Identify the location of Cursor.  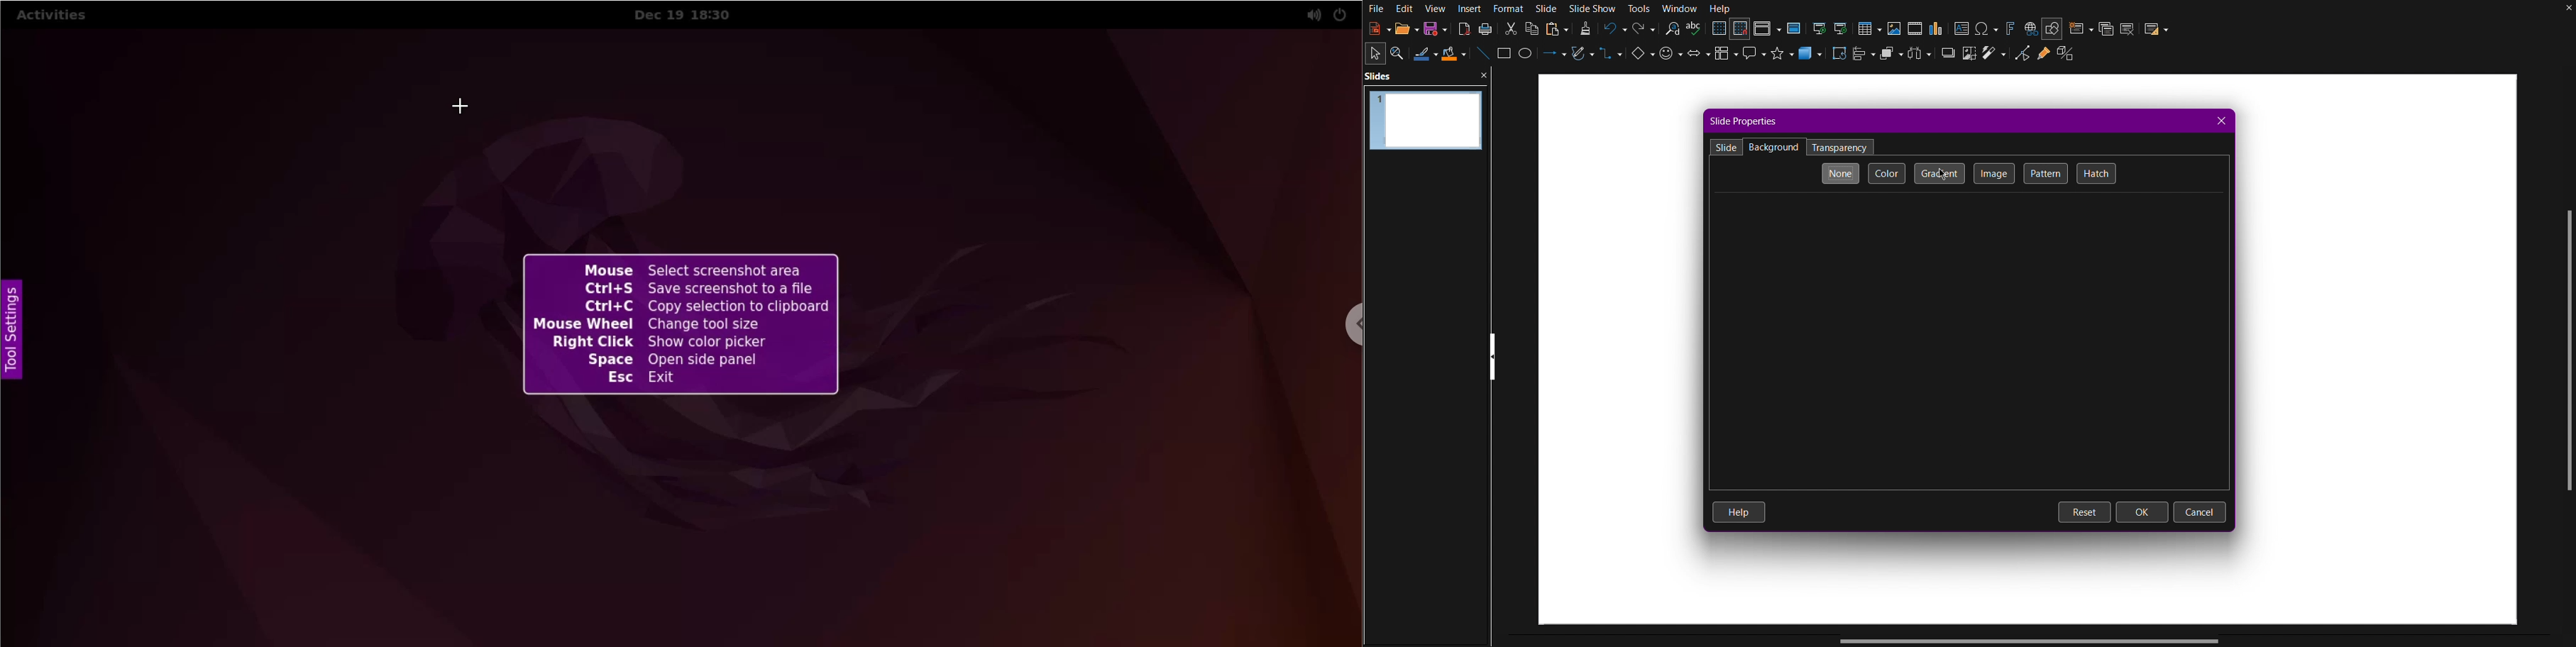
(1942, 172).